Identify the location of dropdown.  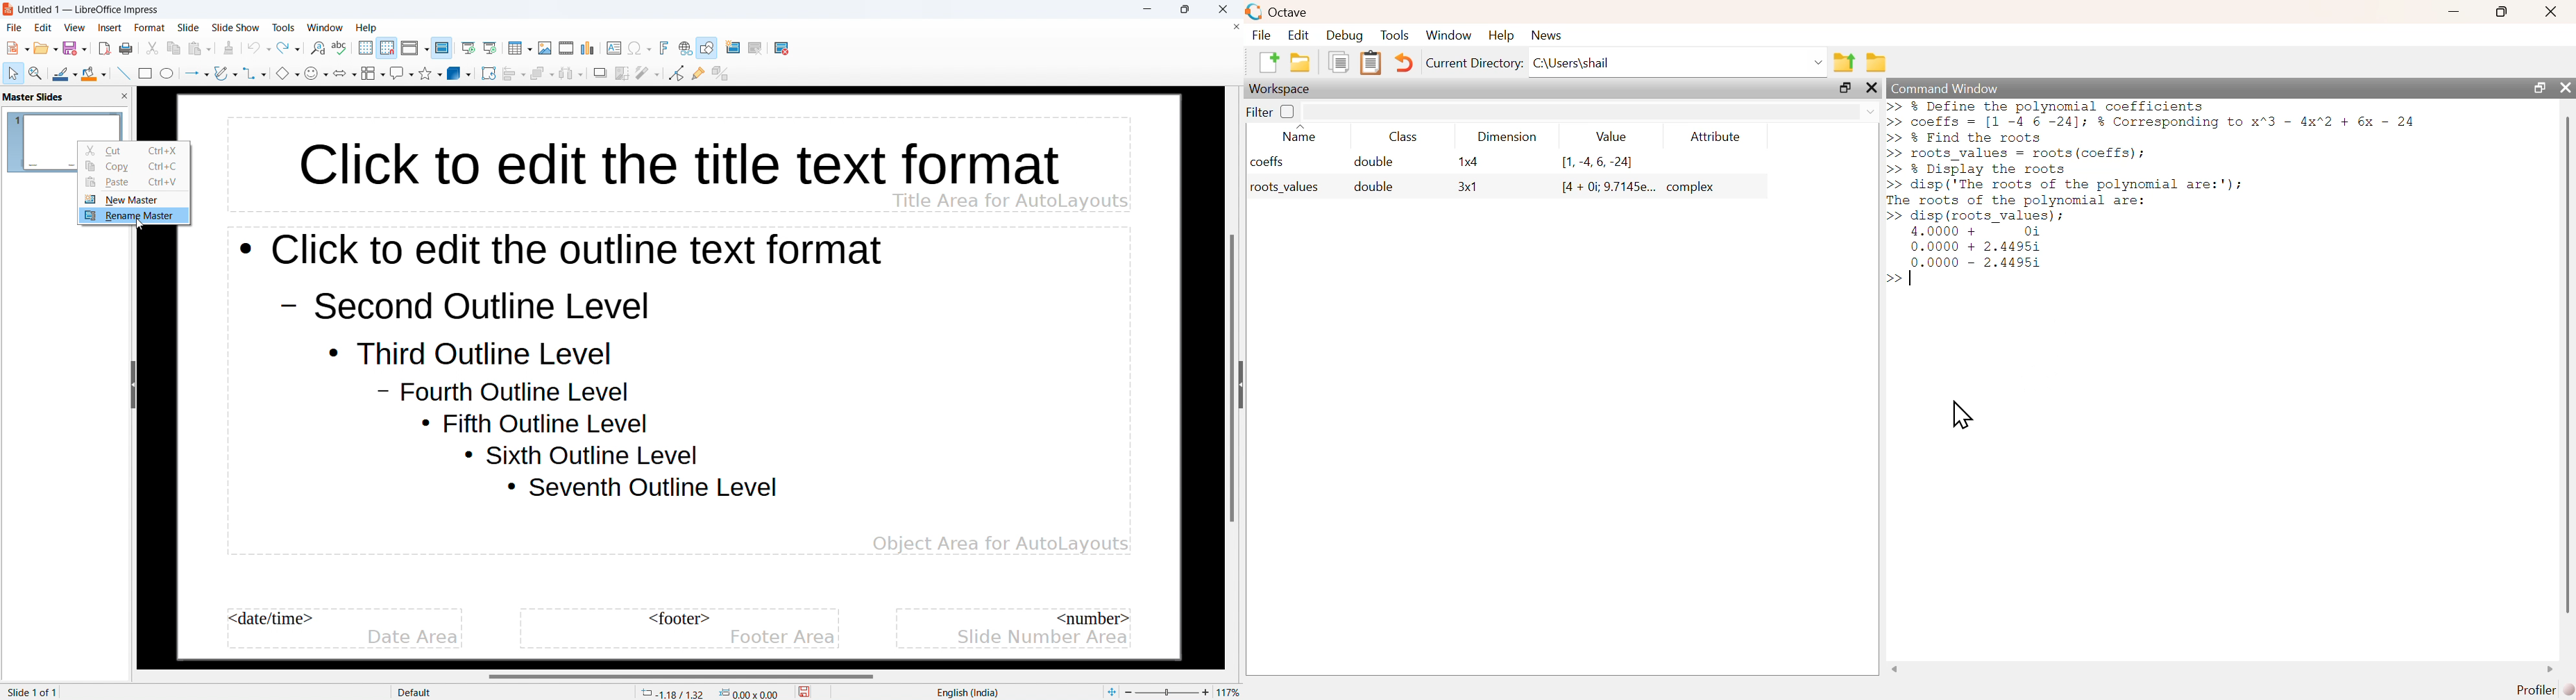
(1869, 112).